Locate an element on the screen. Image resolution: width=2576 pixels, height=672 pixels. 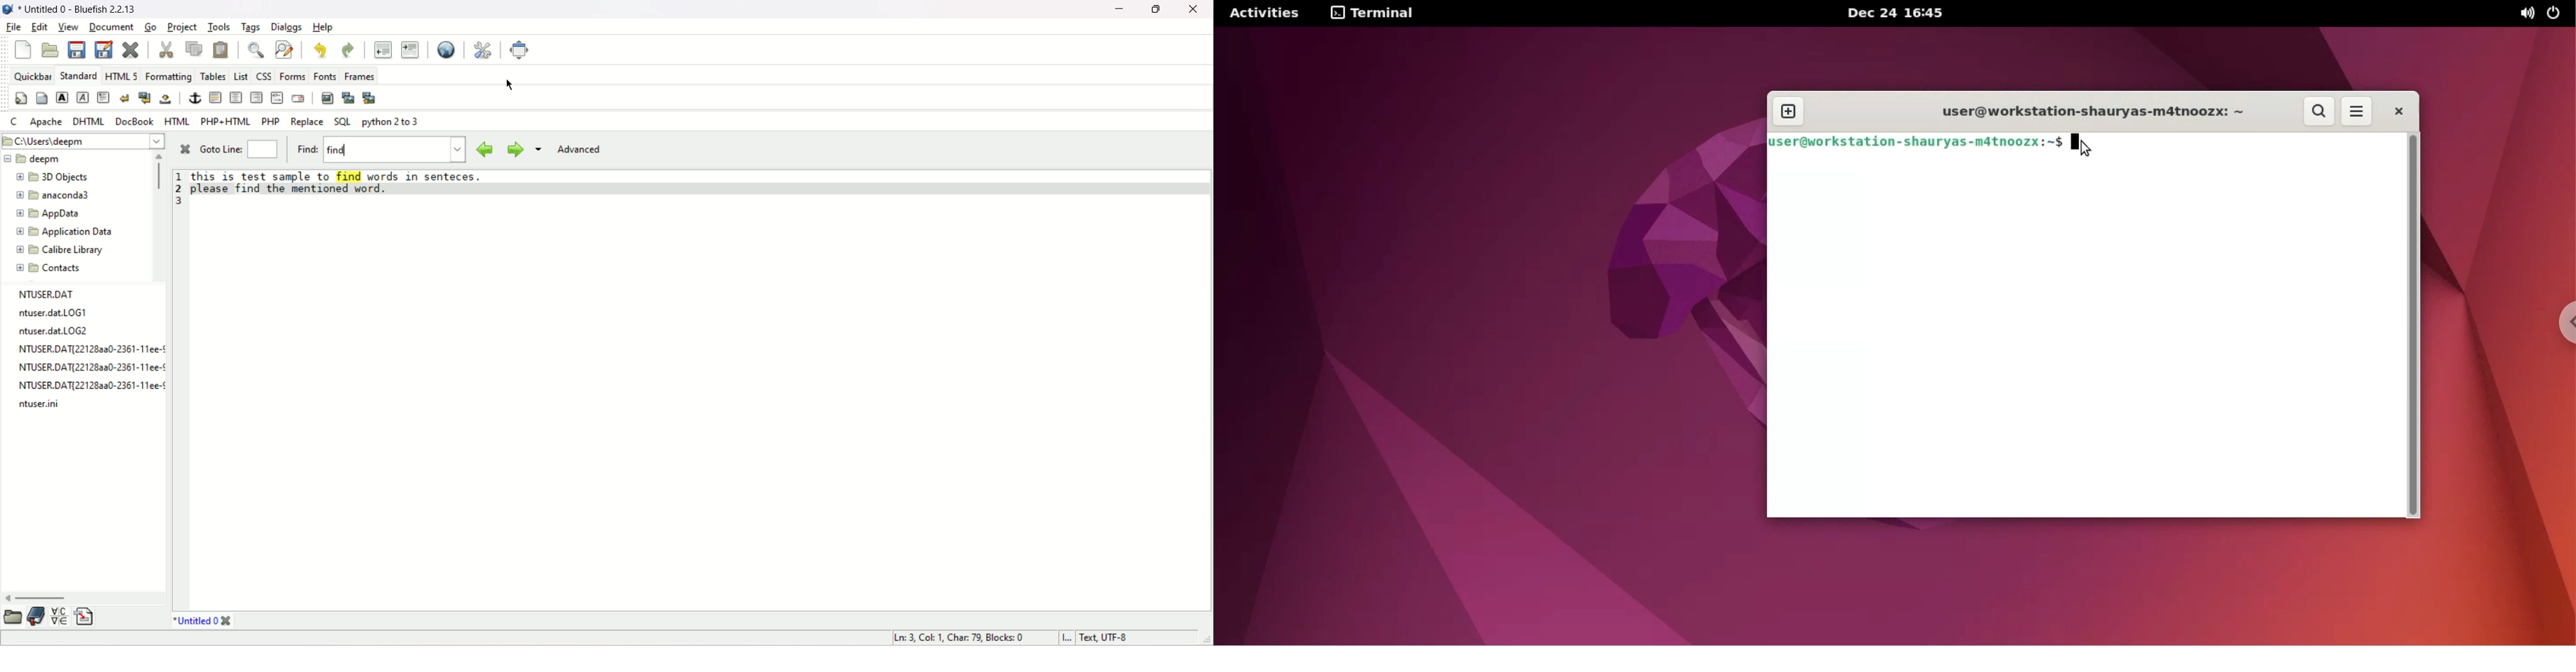
more options is located at coordinates (540, 148).